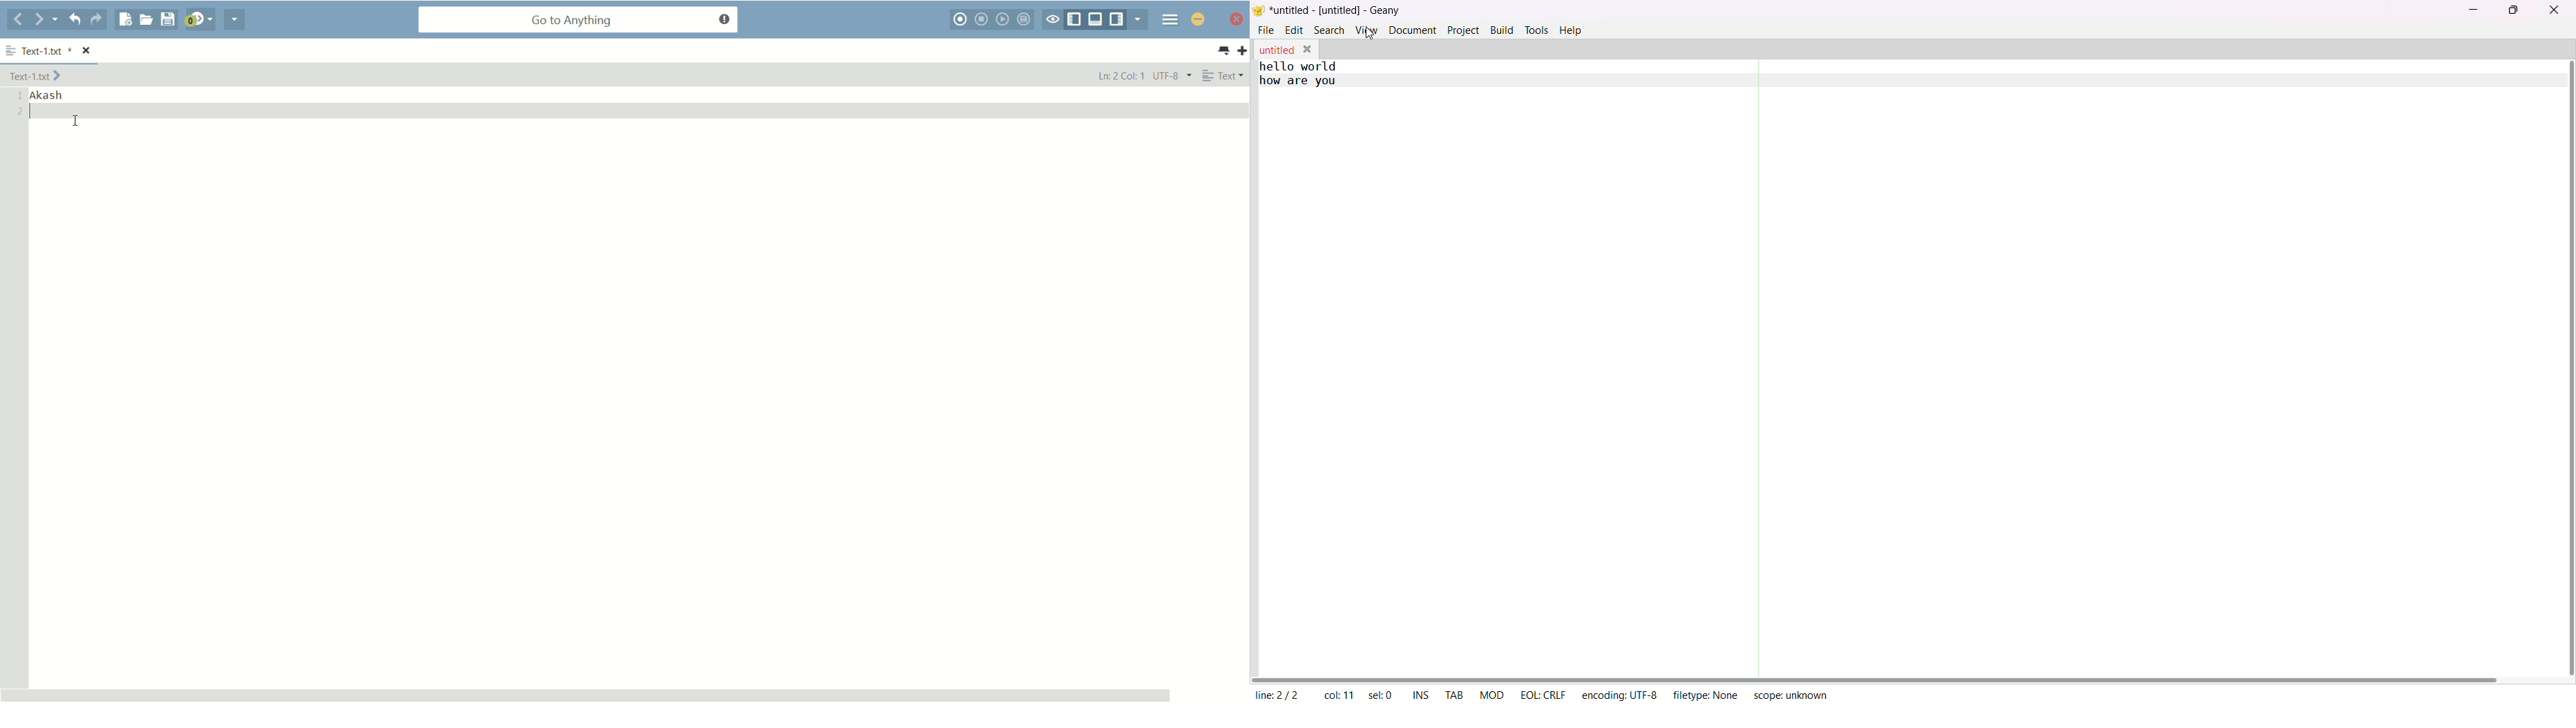  I want to click on code area, so click(1904, 387).